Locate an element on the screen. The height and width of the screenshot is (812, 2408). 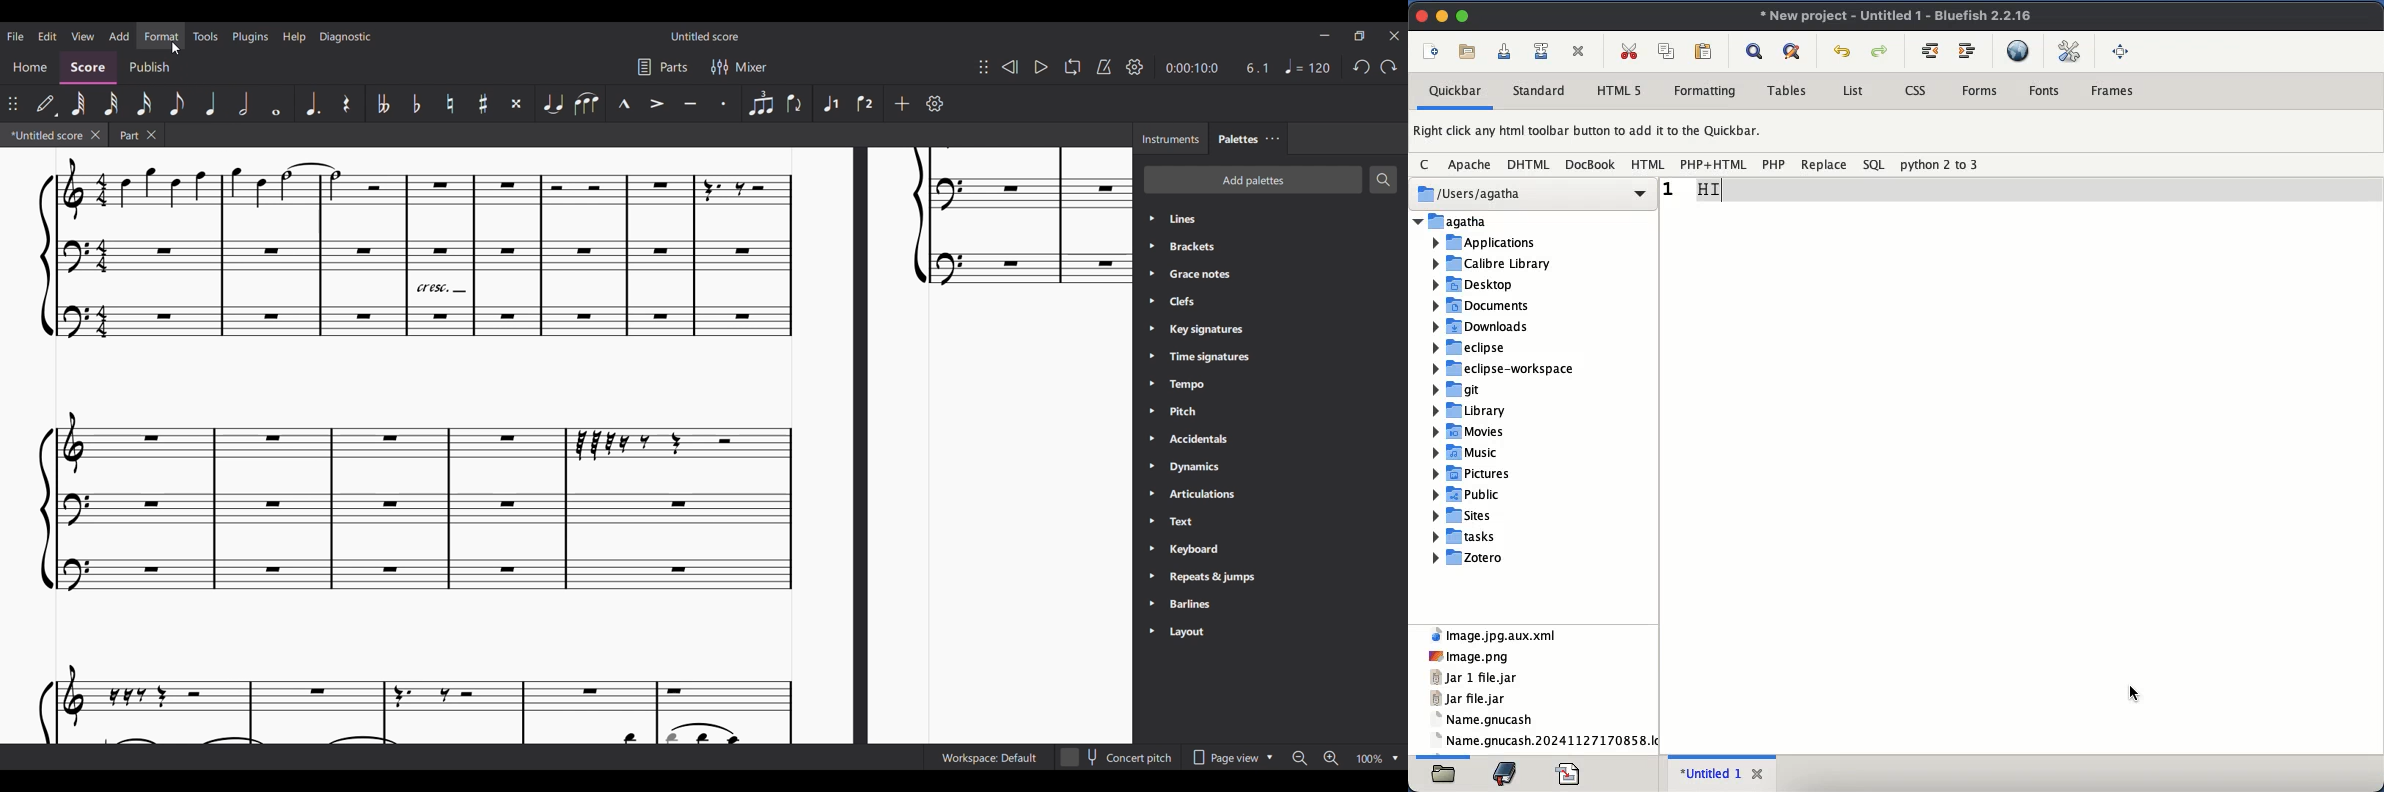
Zotero is located at coordinates (1468, 559).